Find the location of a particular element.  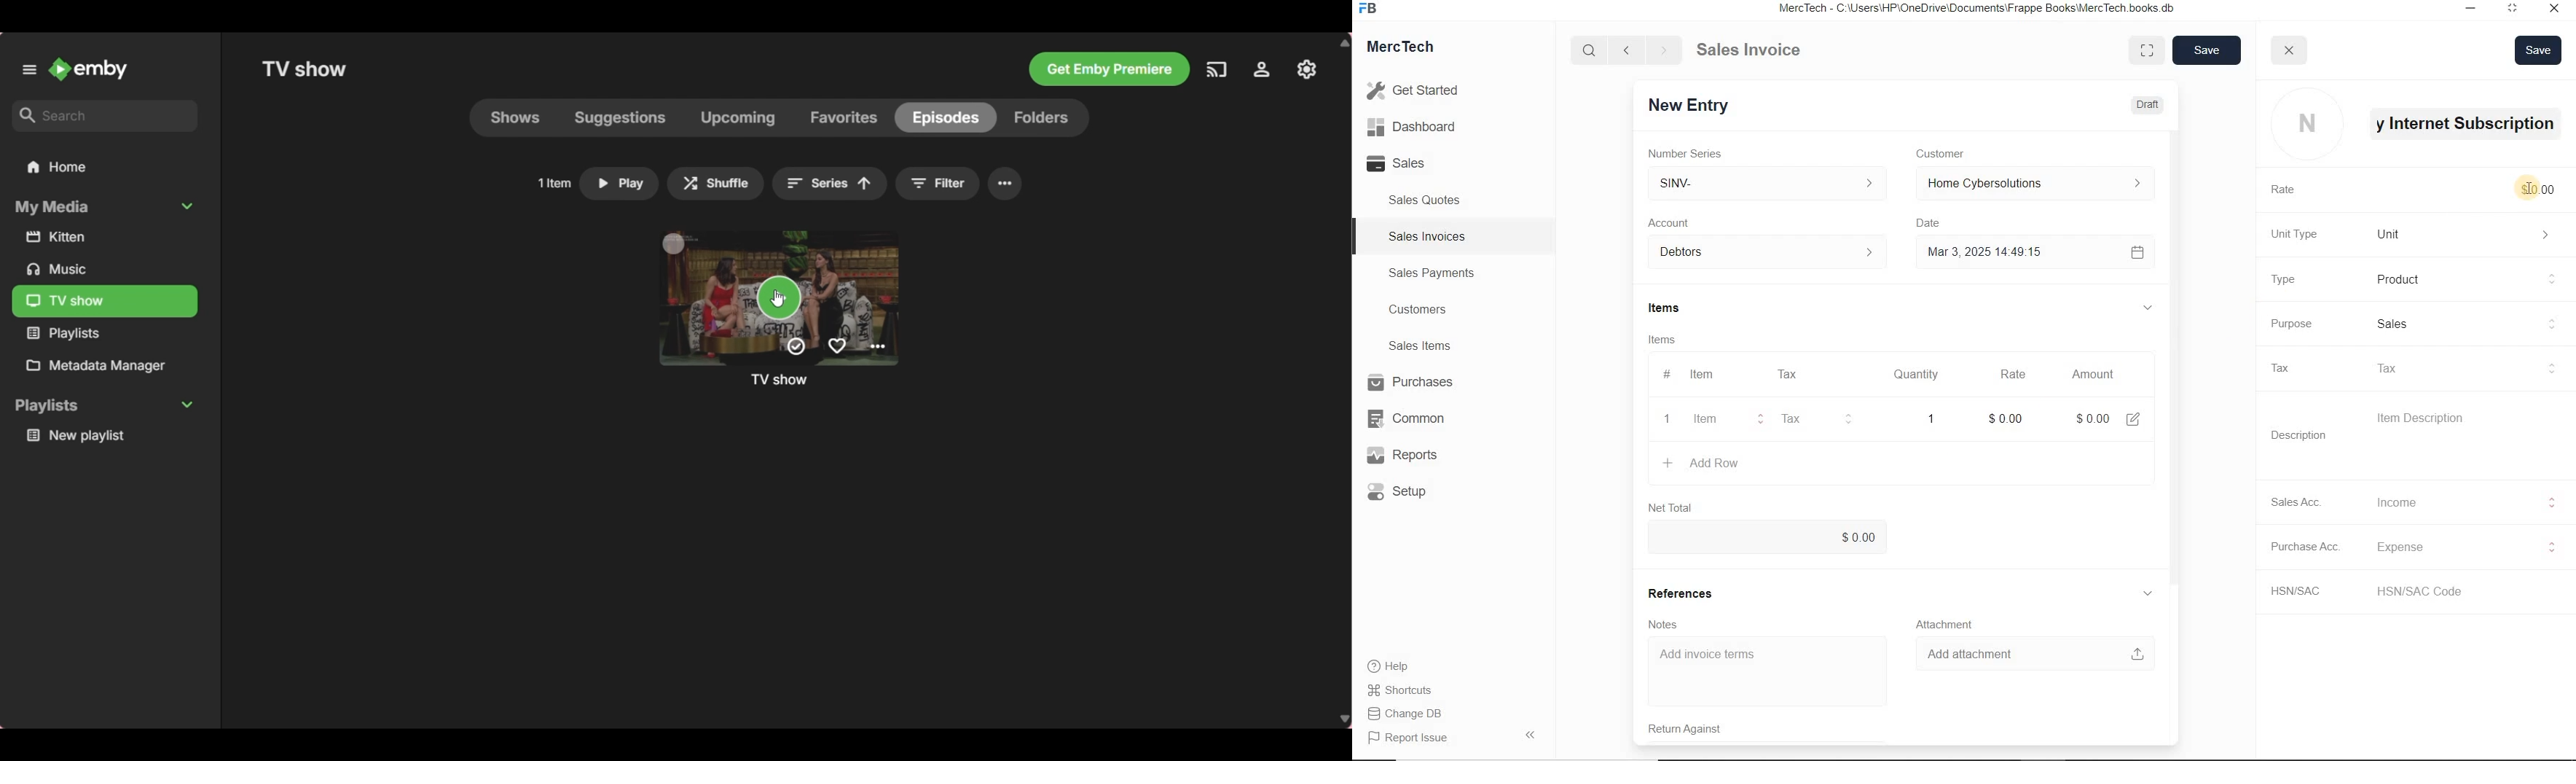

Shortcuts is located at coordinates (1407, 691).